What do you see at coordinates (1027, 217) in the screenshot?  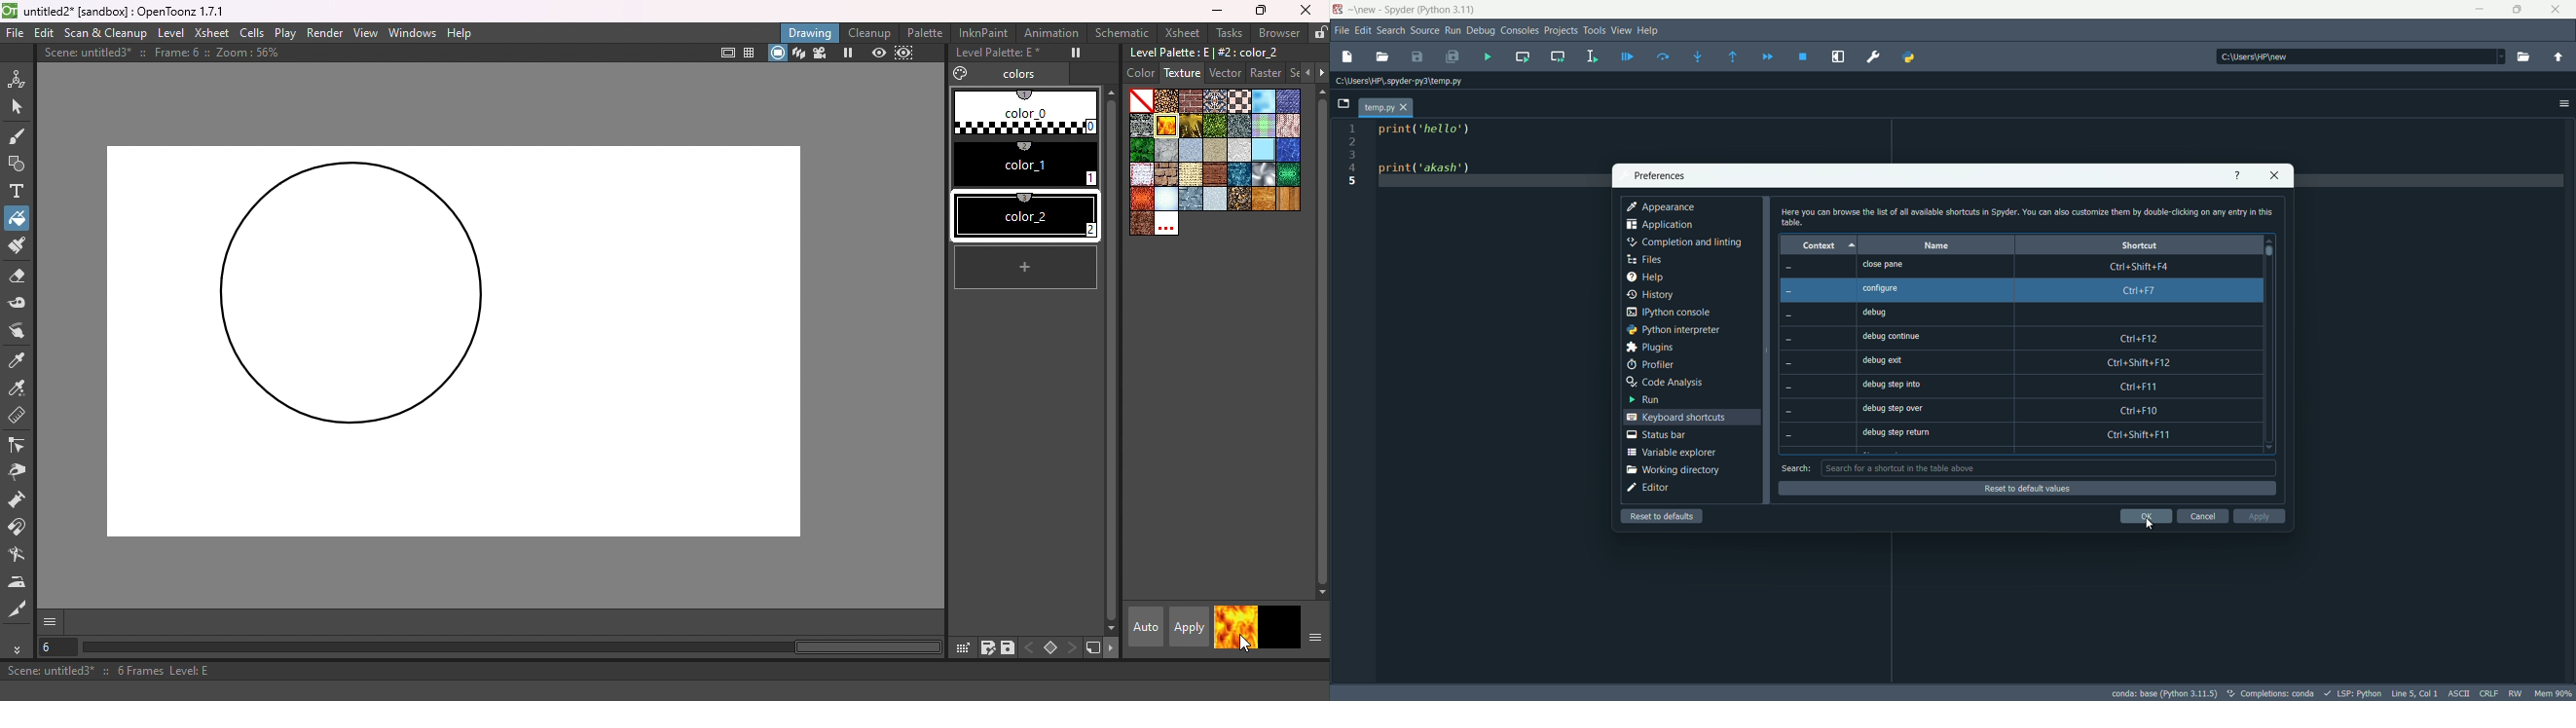 I see `#2 color_2` at bounding box center [1027, 217].